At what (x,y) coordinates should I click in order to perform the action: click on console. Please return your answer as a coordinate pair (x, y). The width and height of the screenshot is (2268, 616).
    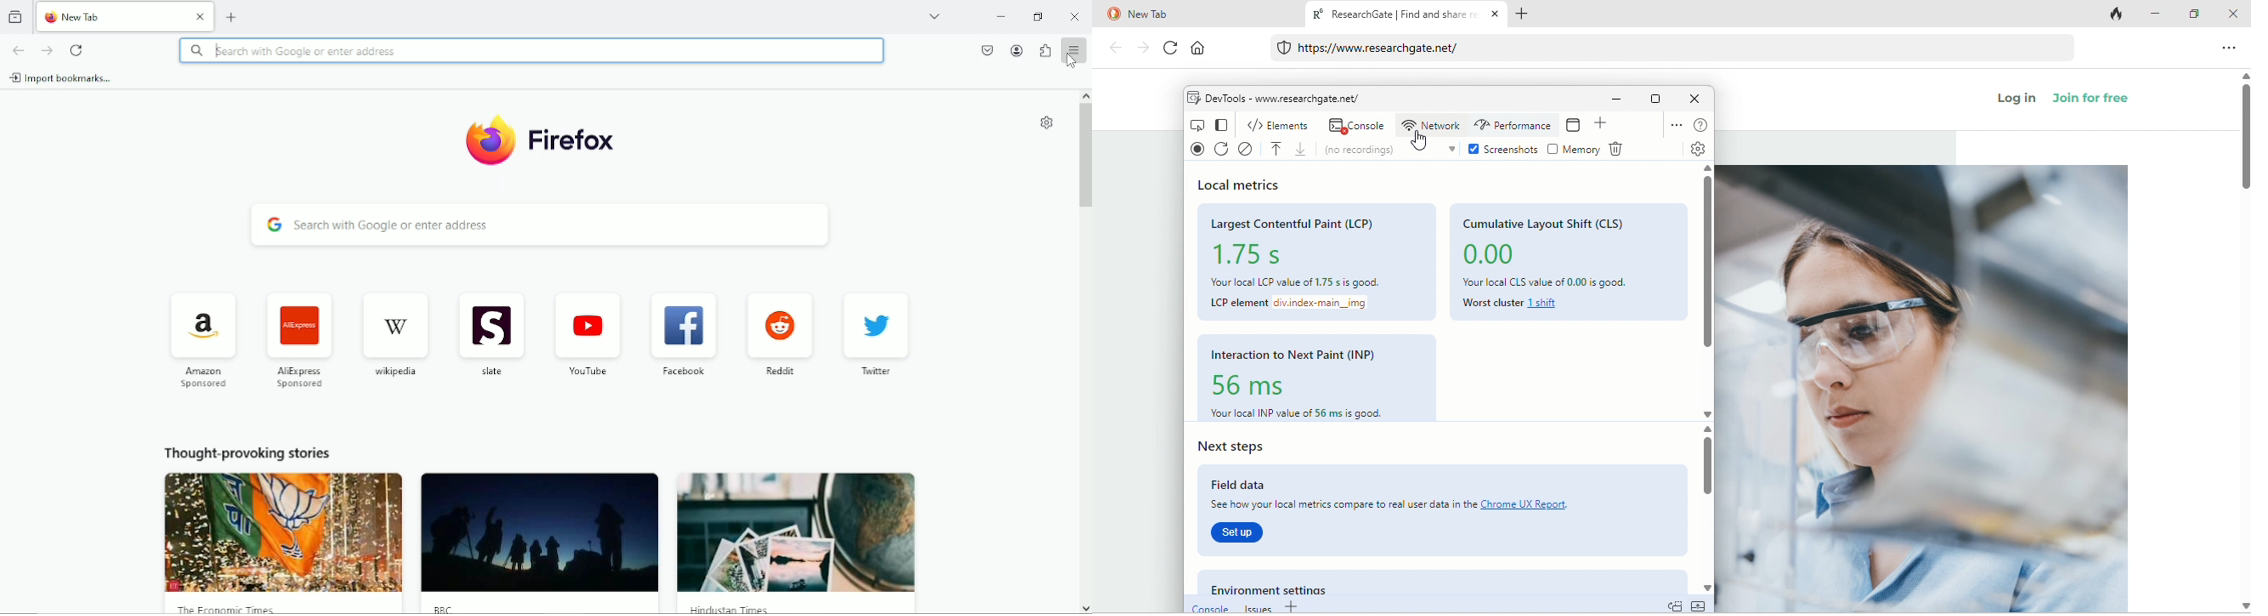
    Looking at the image, I should click on (1208, 606).